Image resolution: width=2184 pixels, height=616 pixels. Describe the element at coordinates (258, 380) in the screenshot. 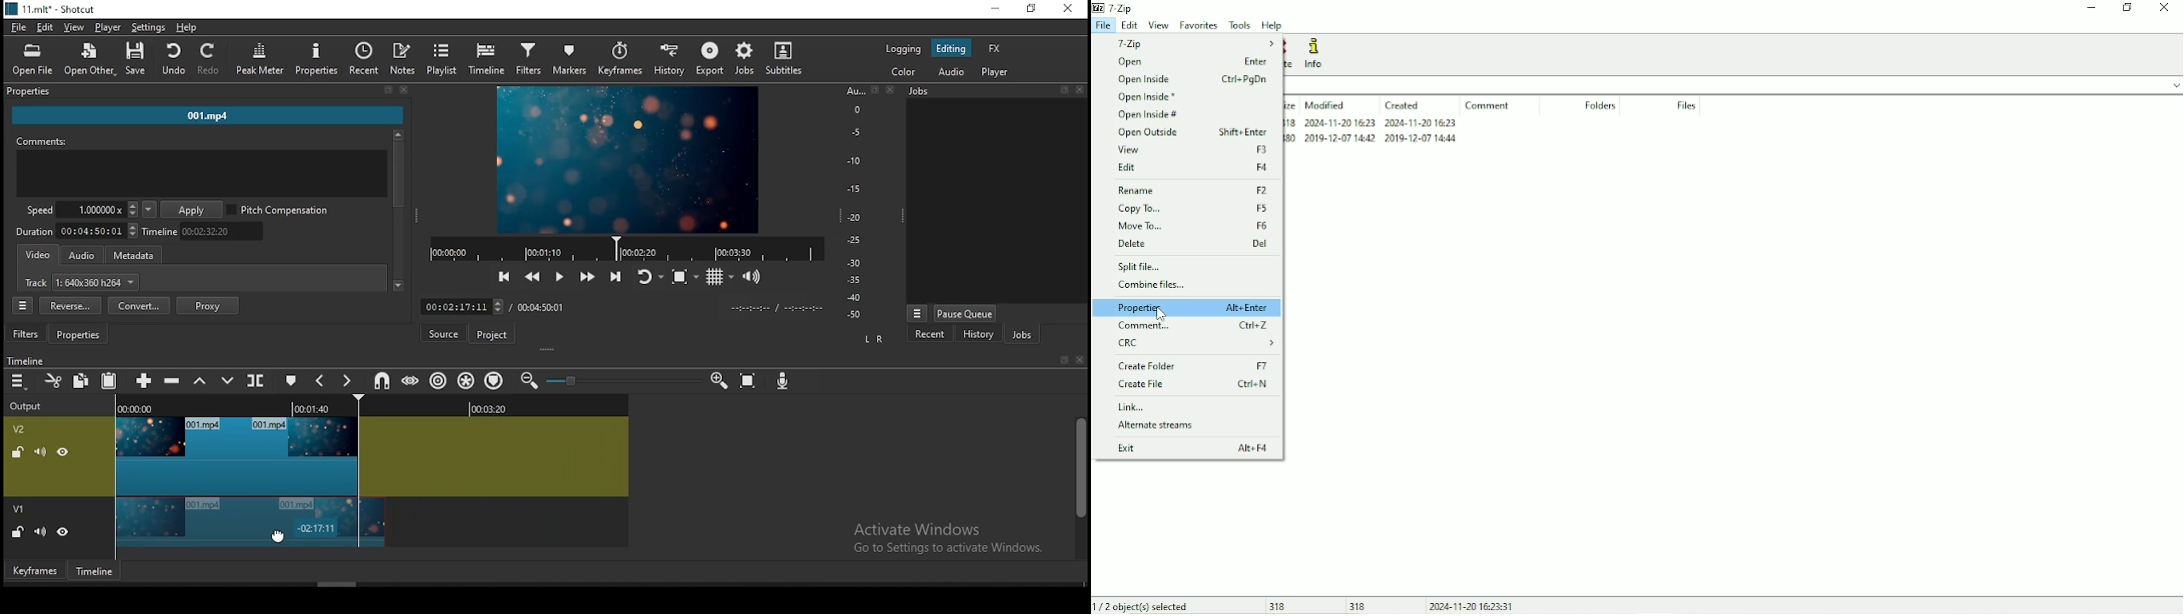

I see `split at playhead` at that location.